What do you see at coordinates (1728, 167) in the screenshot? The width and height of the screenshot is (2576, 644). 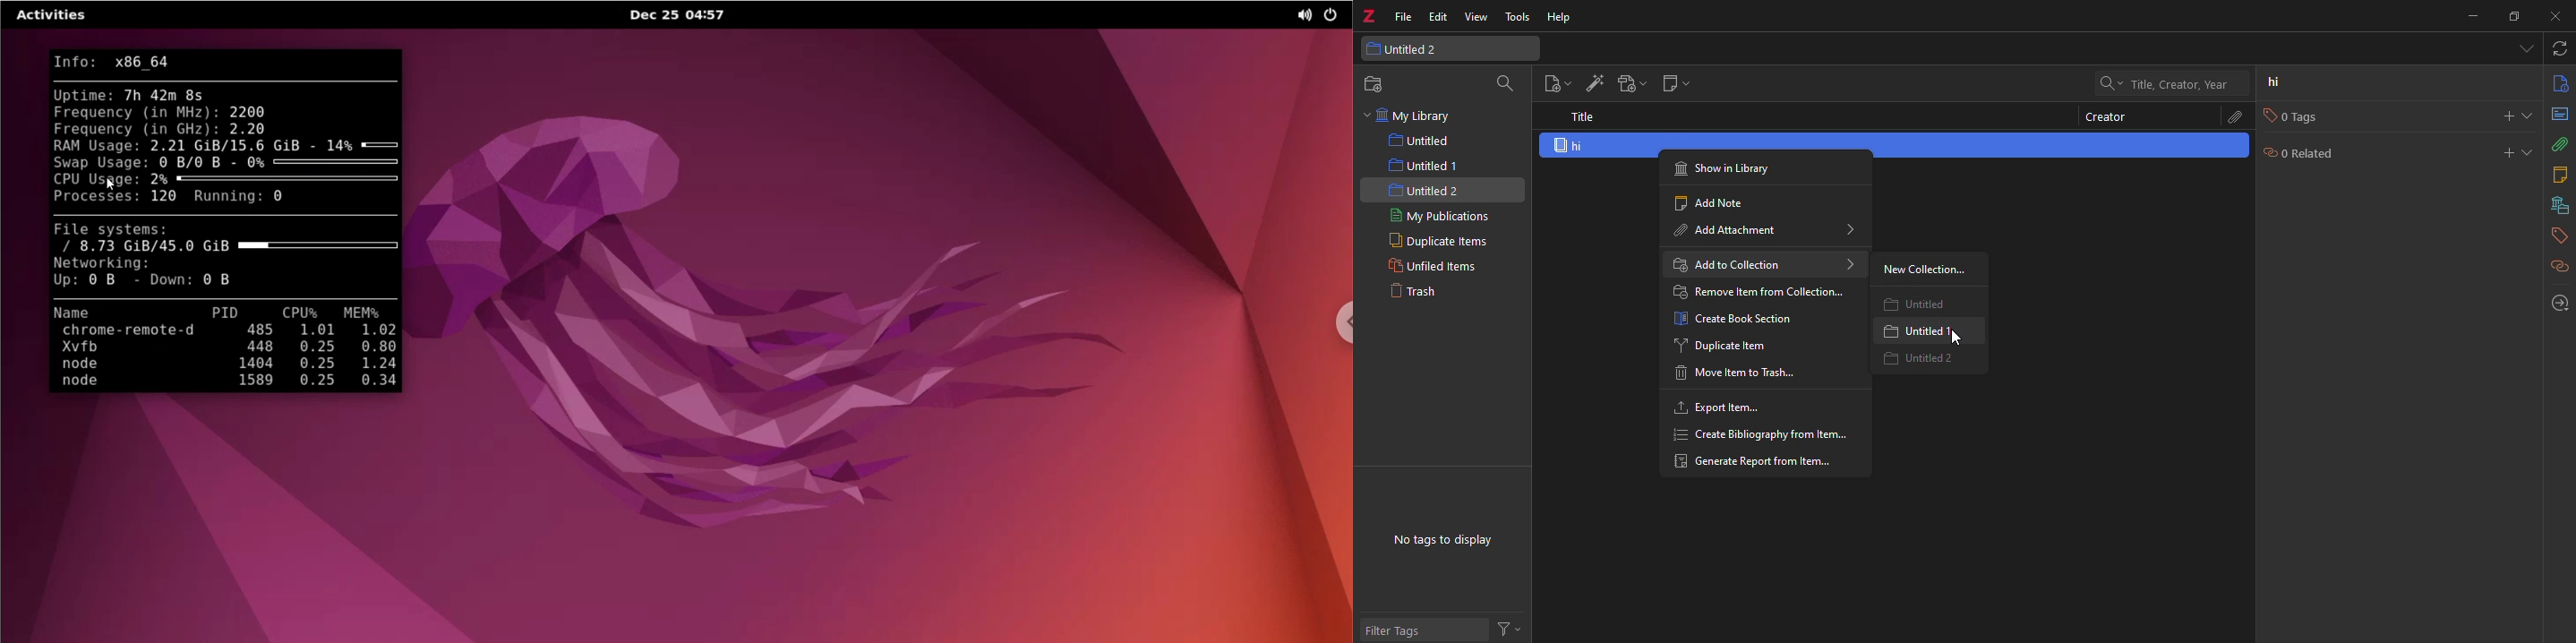 I see `show in history` at bounding box center [1728, 167].